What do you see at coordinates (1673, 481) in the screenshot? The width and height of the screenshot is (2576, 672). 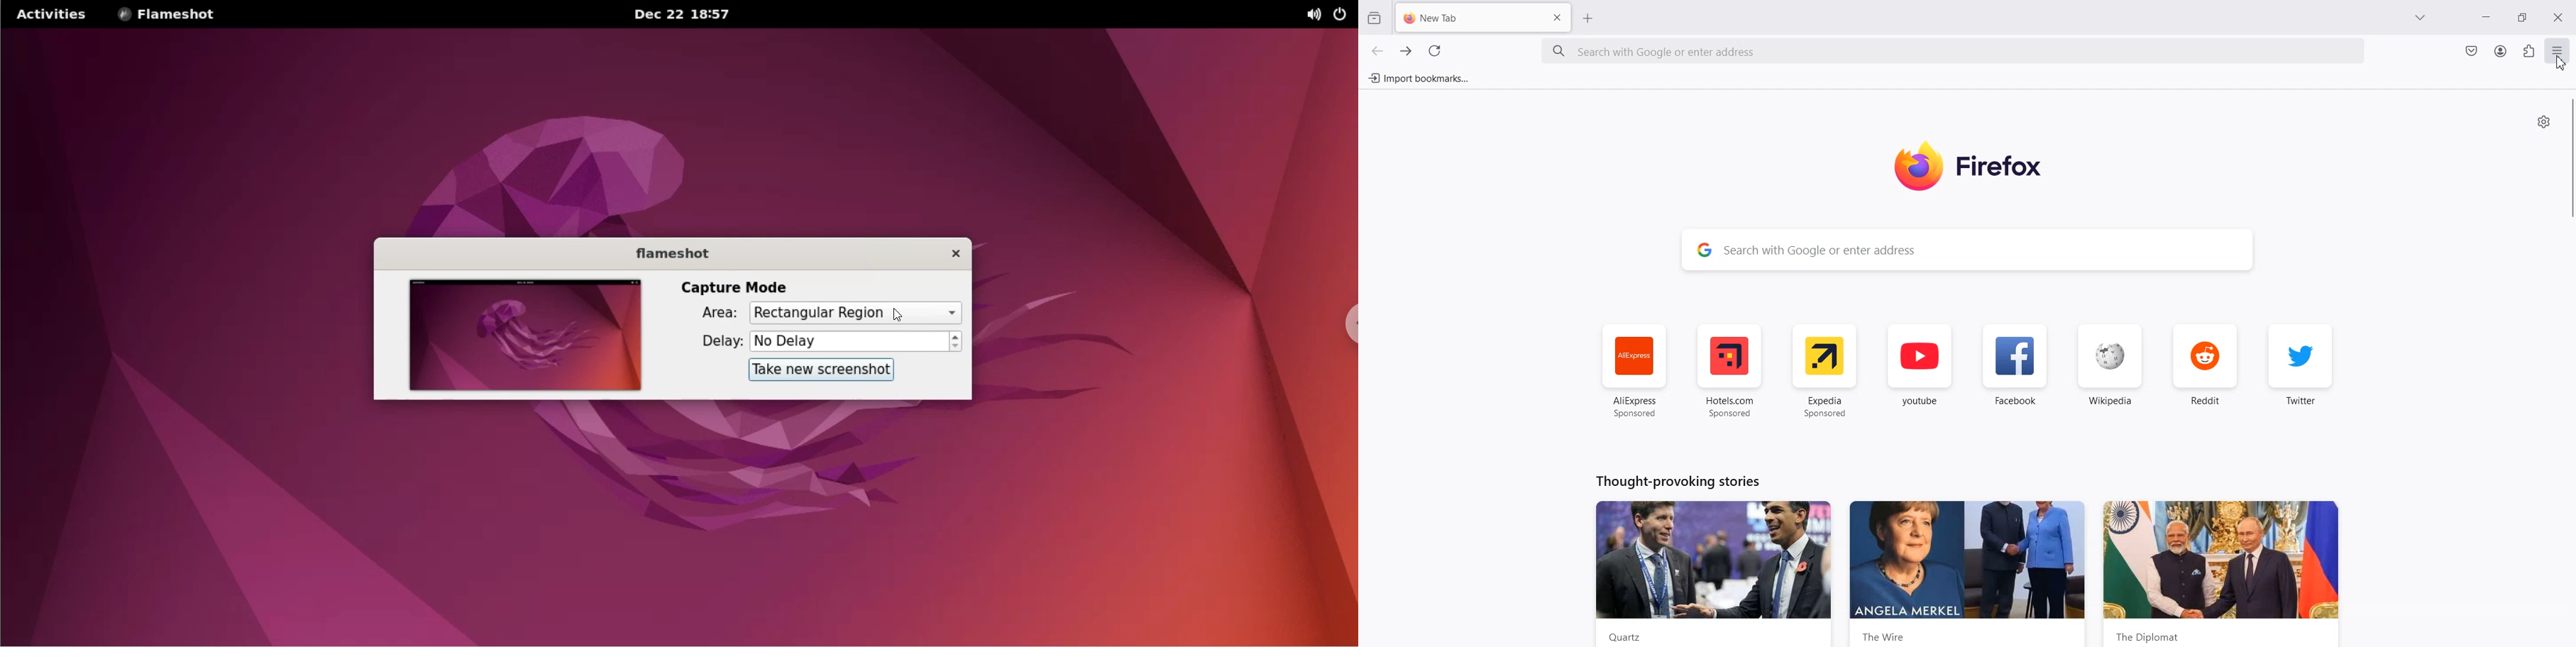 I see `Text` at bounding box center [1673, 481].